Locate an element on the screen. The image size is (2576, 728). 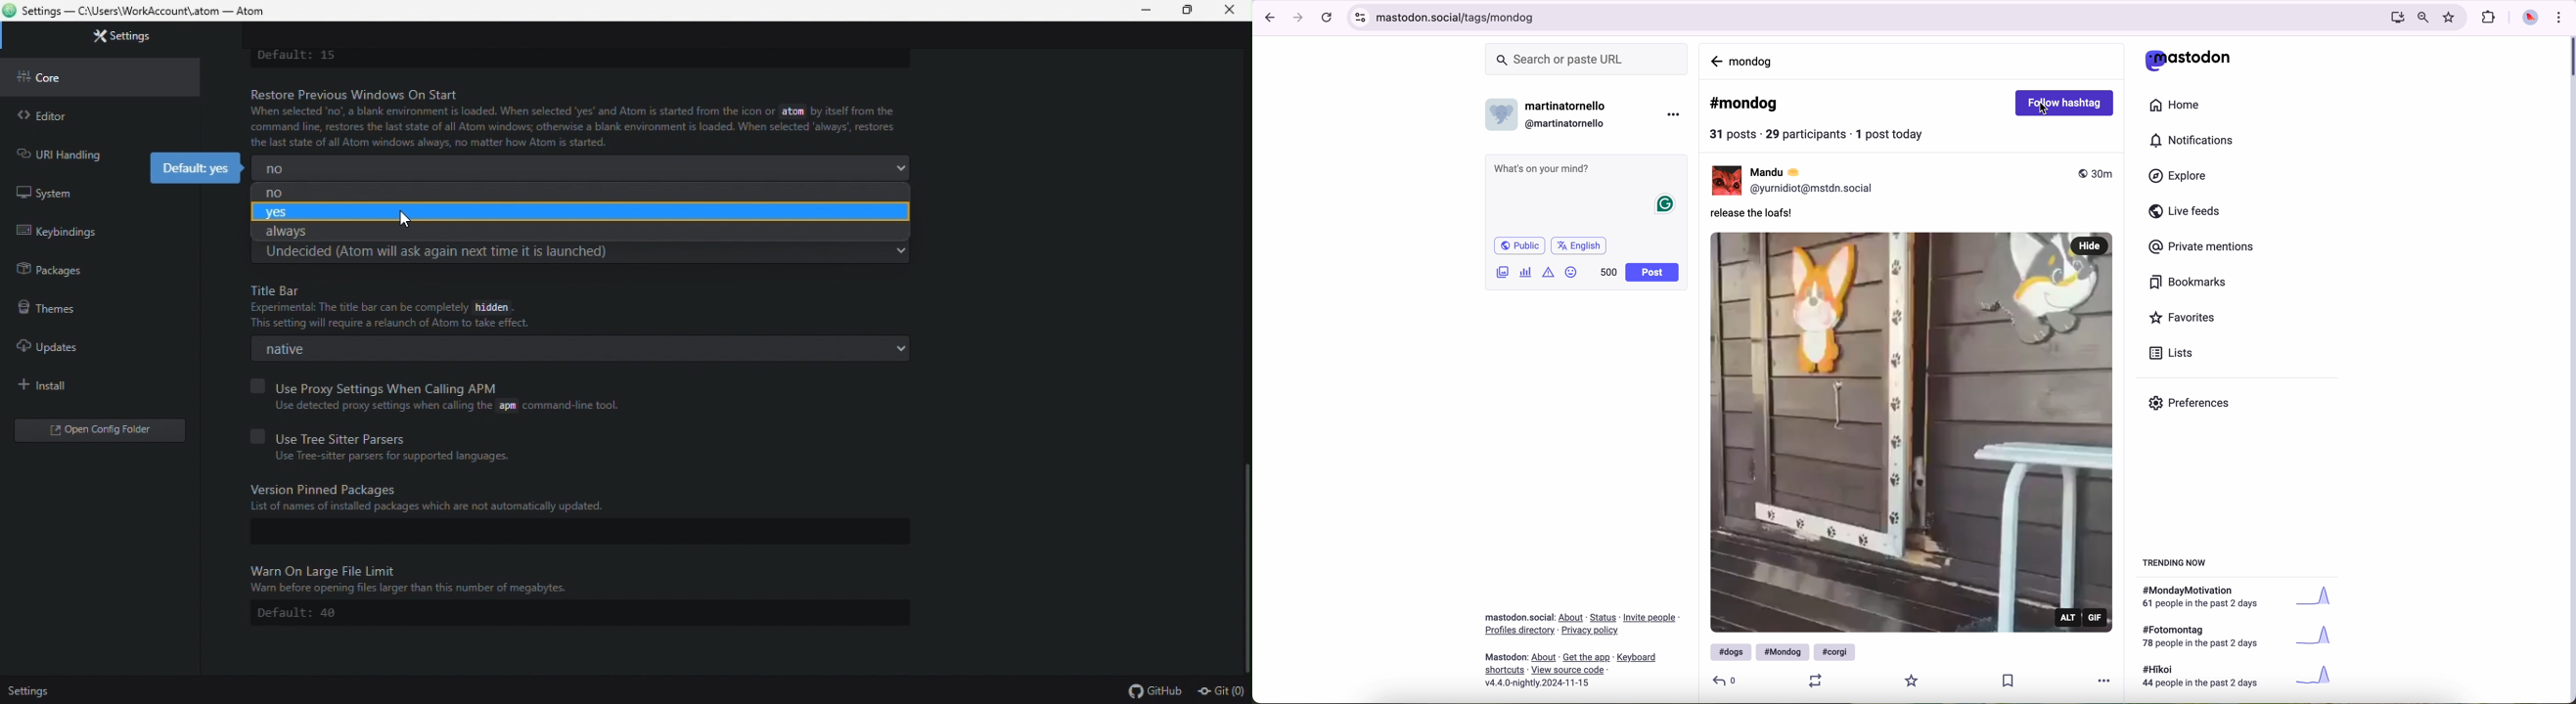
link is located at coordinates (1567, 669).